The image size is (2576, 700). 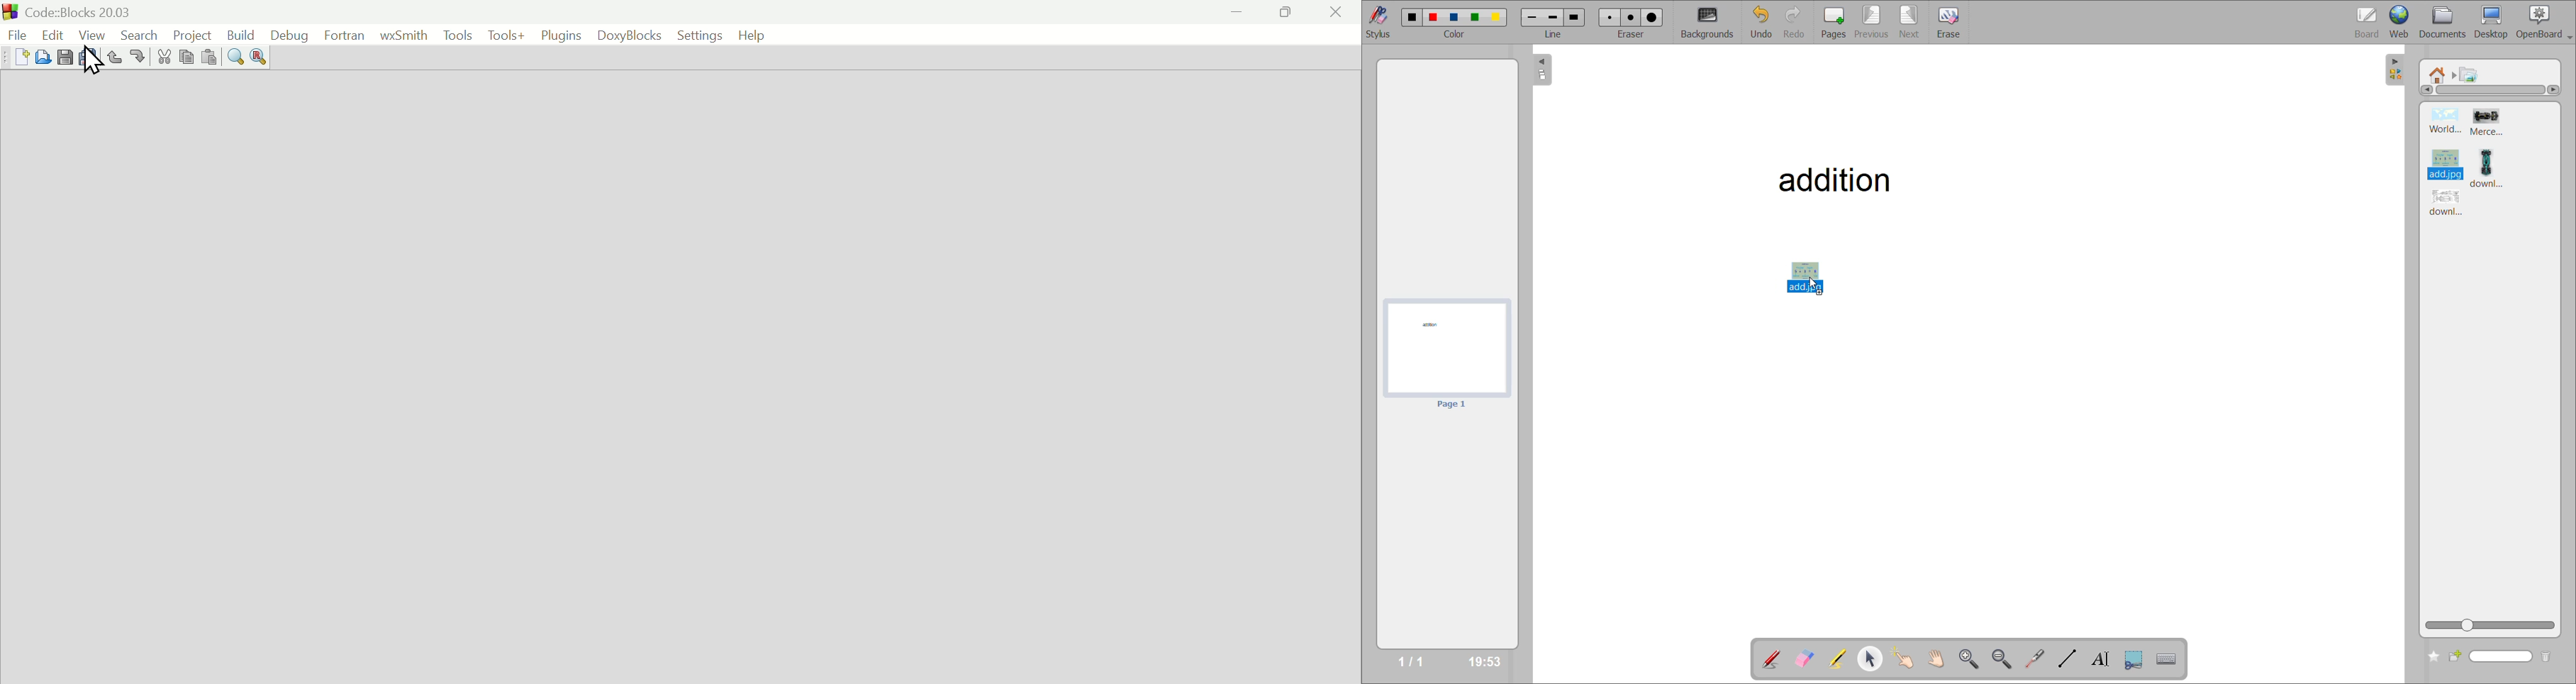 What do you see at coordinates (2448, 22) in the screenshot?
I see `documents` at bounding box center [2448, 22].